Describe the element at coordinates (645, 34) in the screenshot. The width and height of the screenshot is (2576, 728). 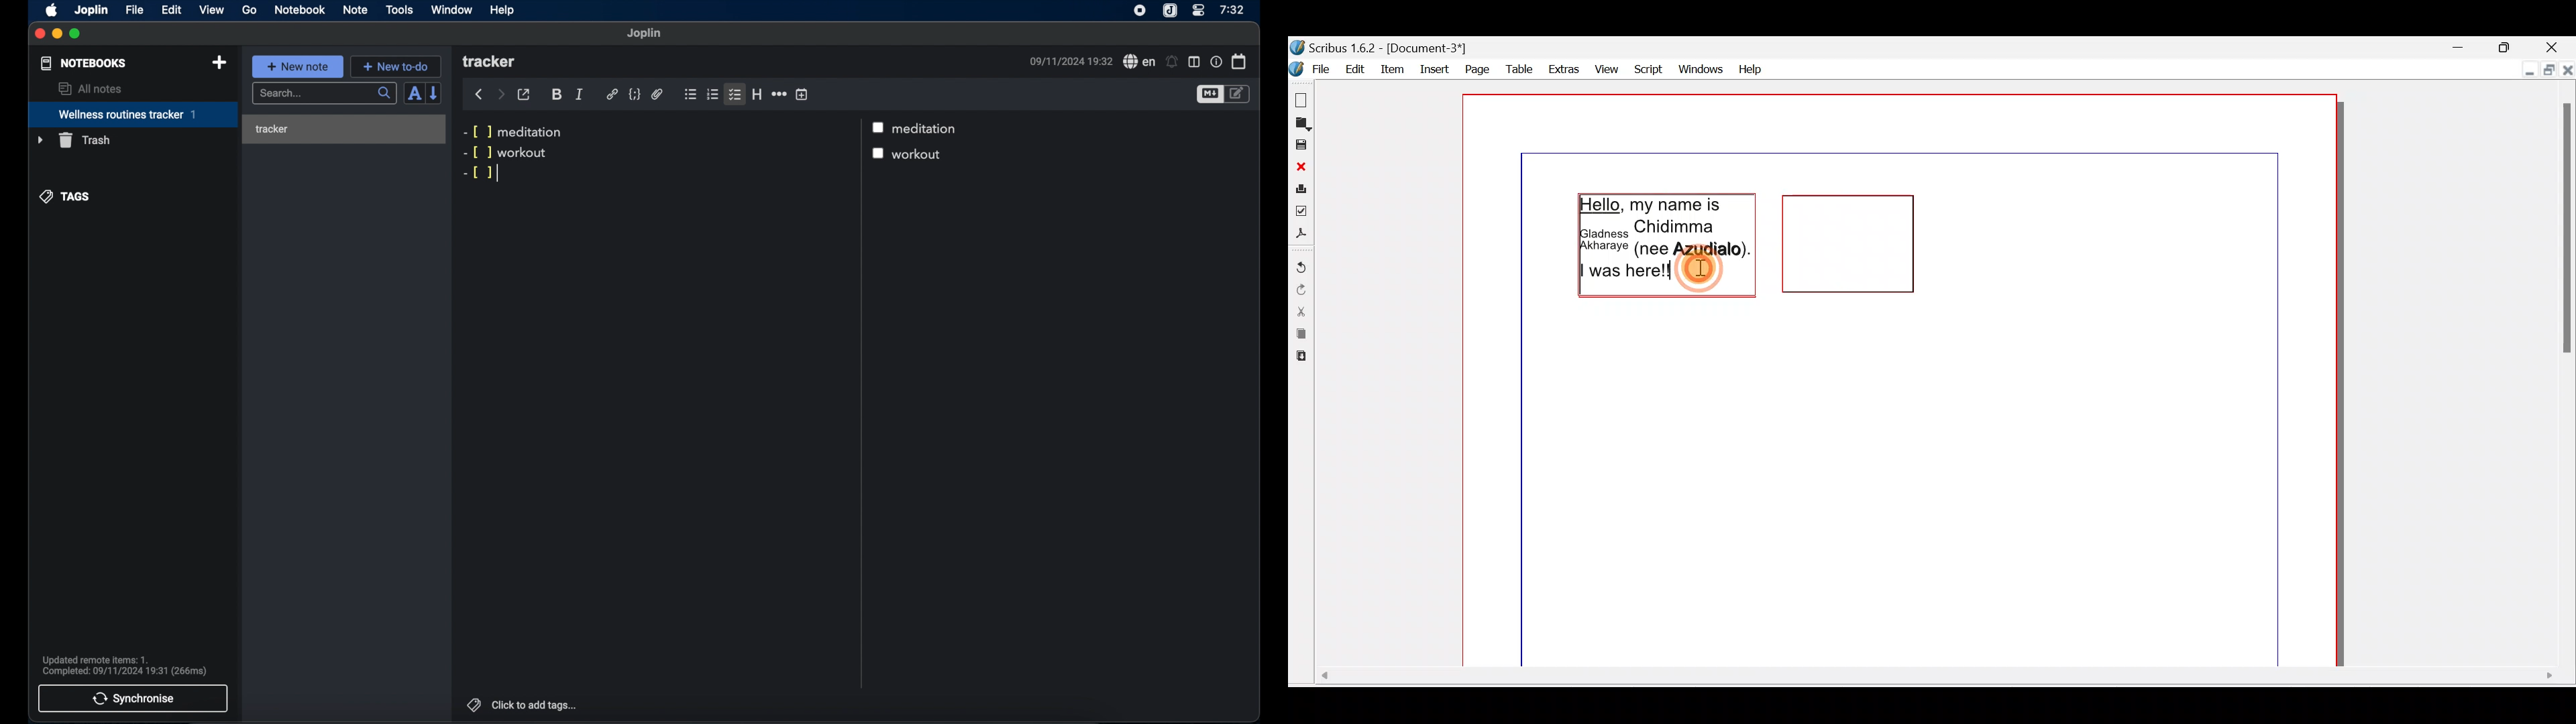
I see `joplin` at that location.